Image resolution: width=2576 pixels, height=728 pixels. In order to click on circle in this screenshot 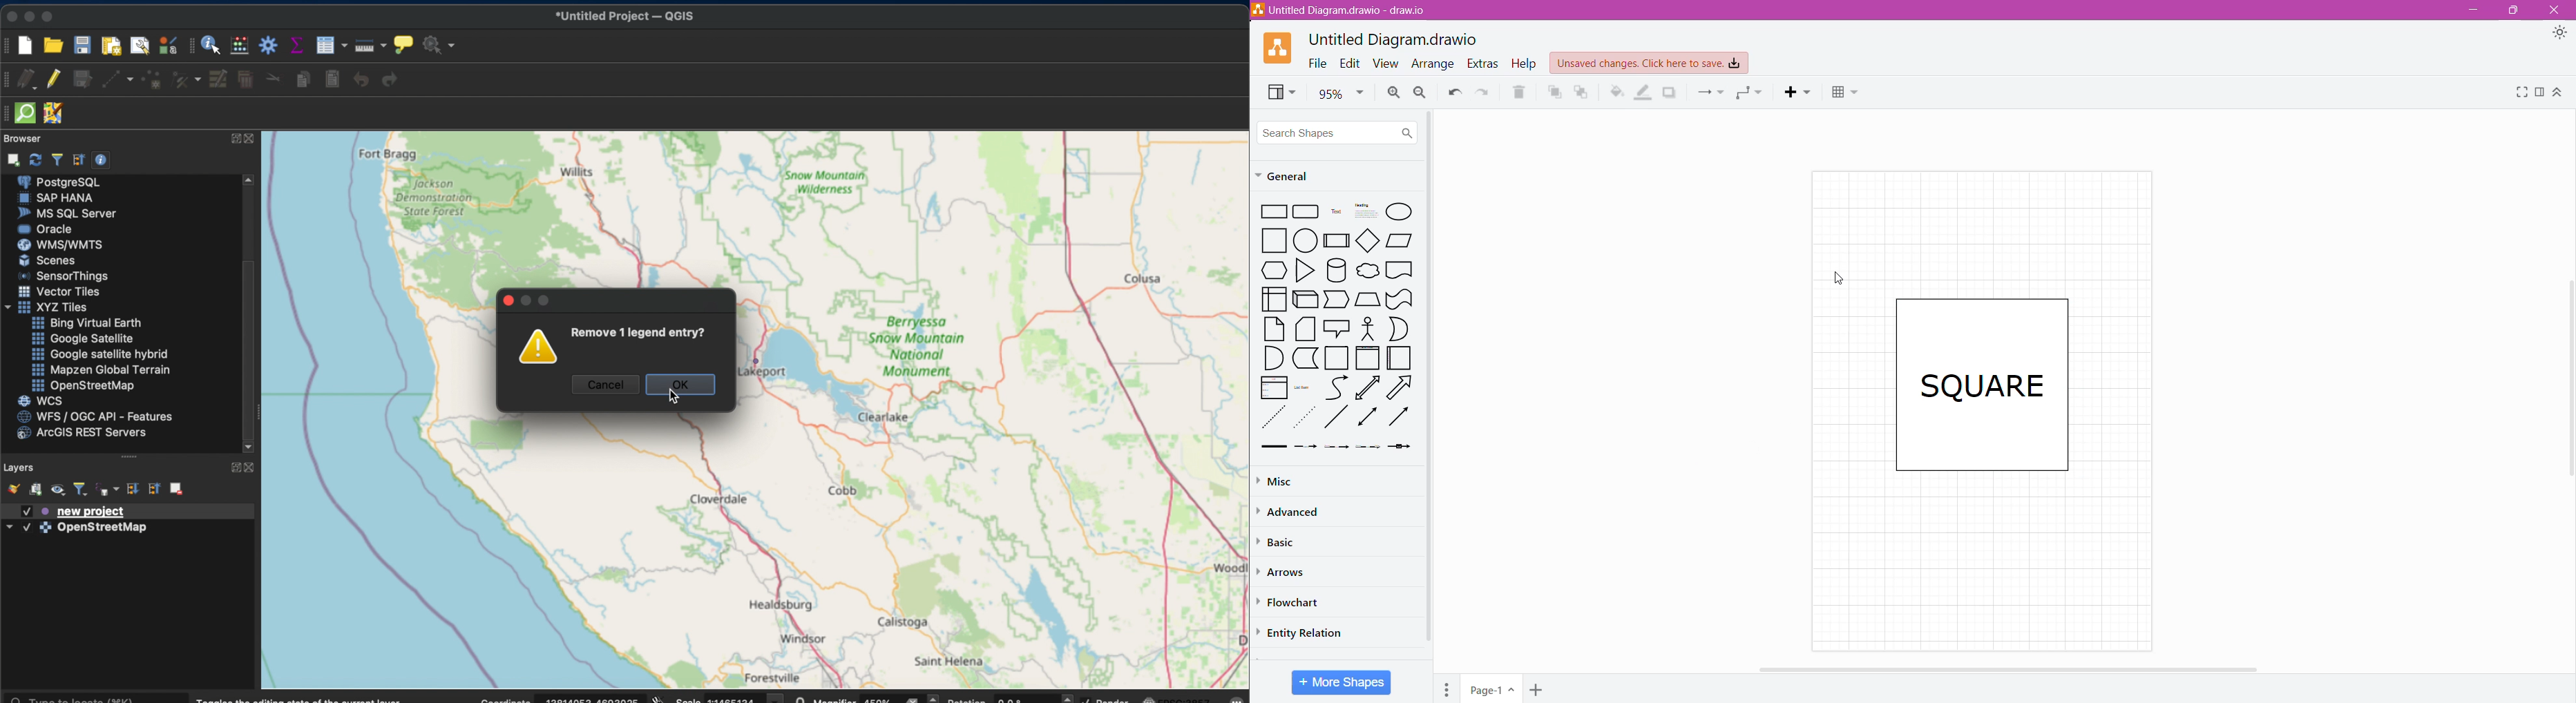, I will do `click(1306, 239)`.